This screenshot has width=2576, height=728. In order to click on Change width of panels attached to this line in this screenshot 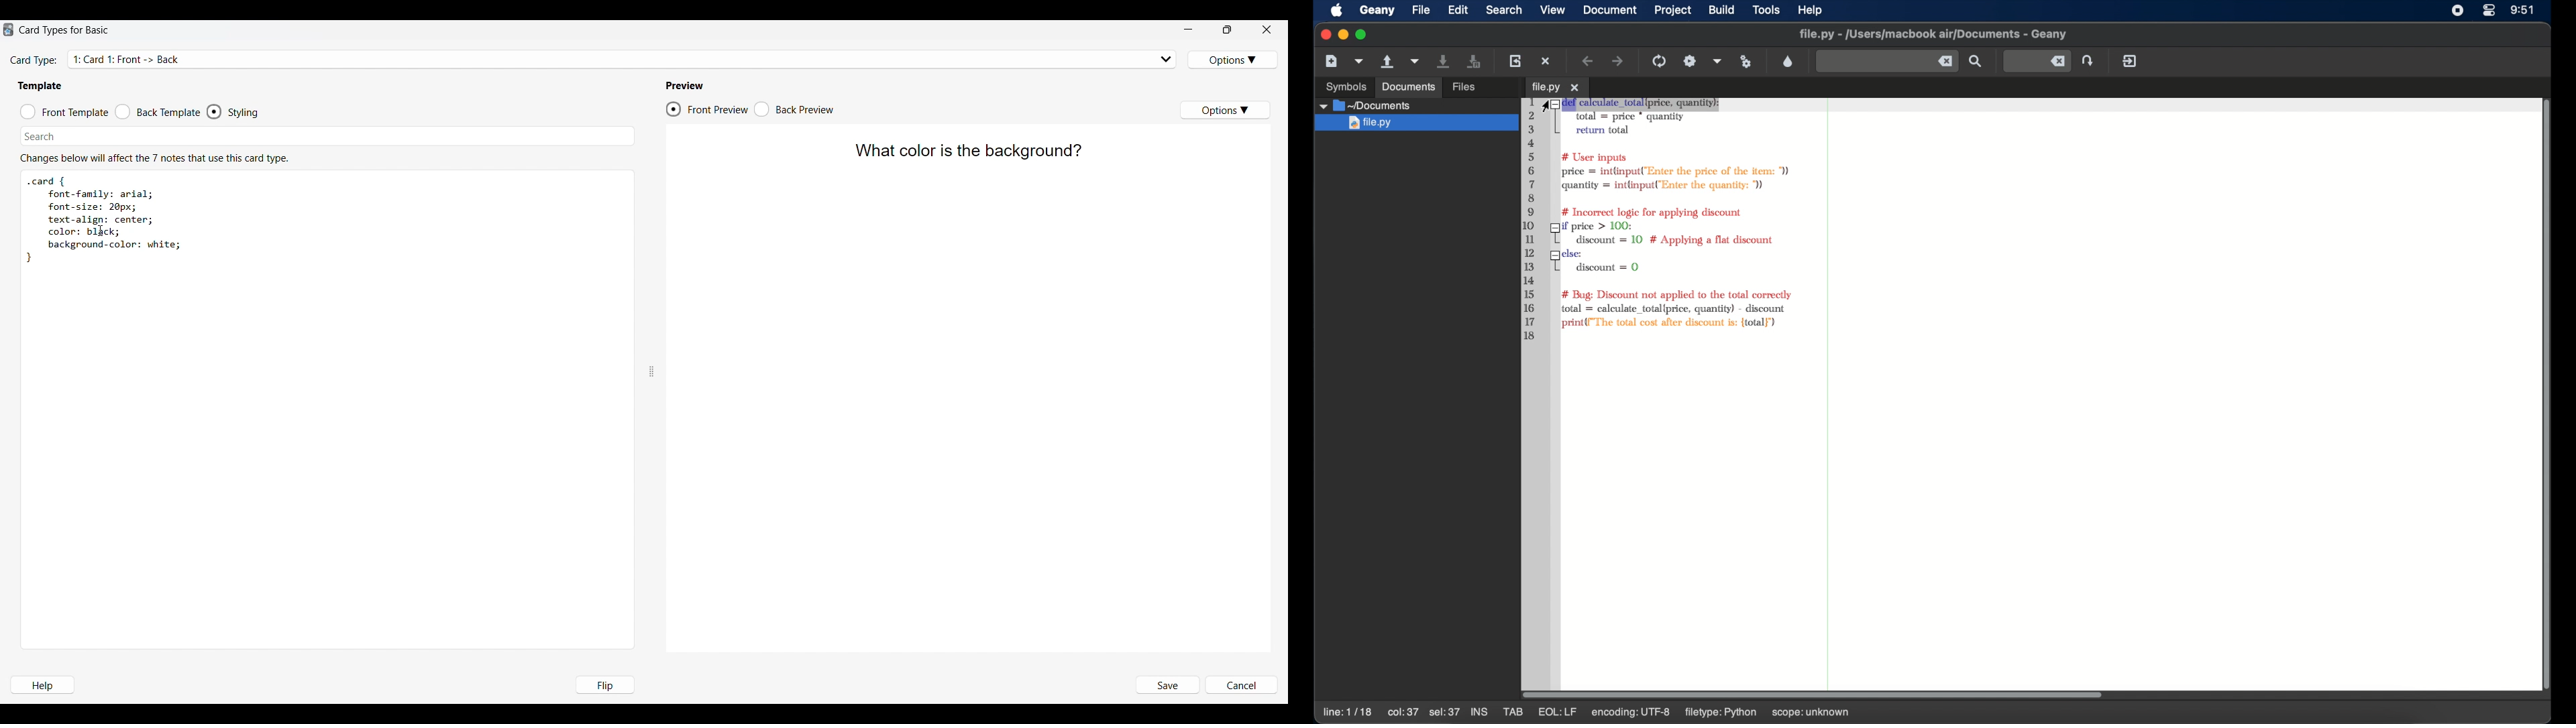, I will do `click(651, 339)`.